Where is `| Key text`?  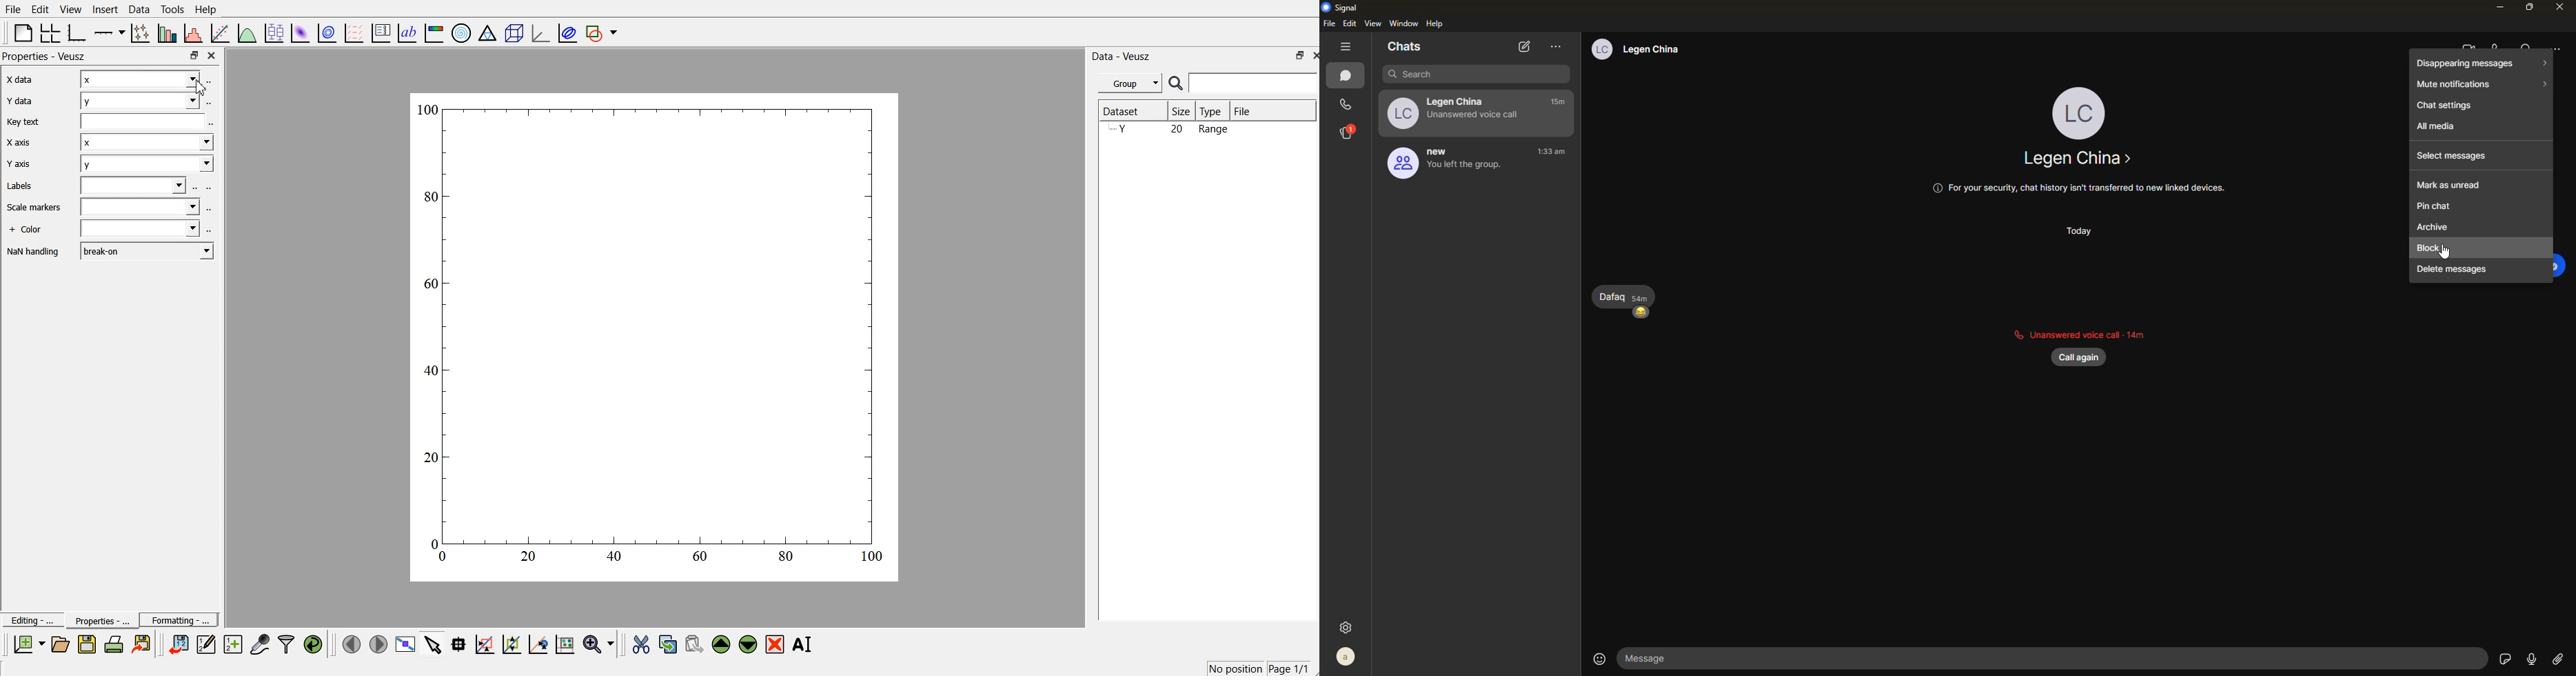
| Key text is located at coordinates (22, 123).